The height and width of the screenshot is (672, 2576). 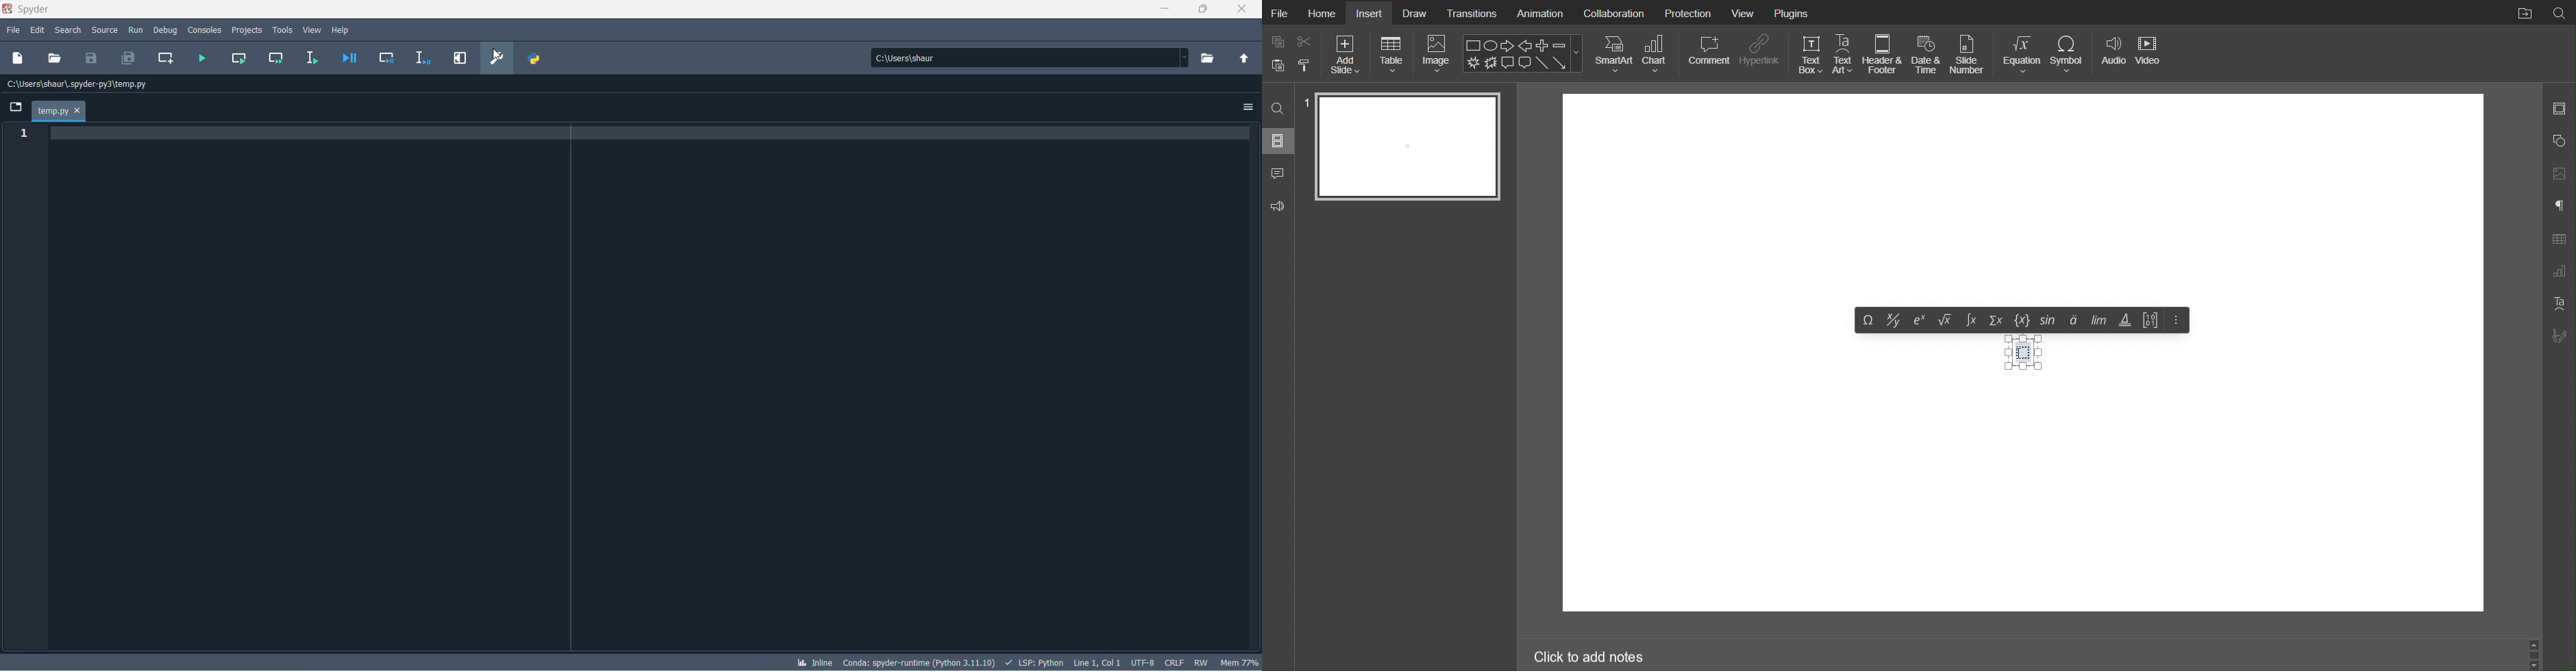 I want to click on Equation, so click(x=2022, y=54).